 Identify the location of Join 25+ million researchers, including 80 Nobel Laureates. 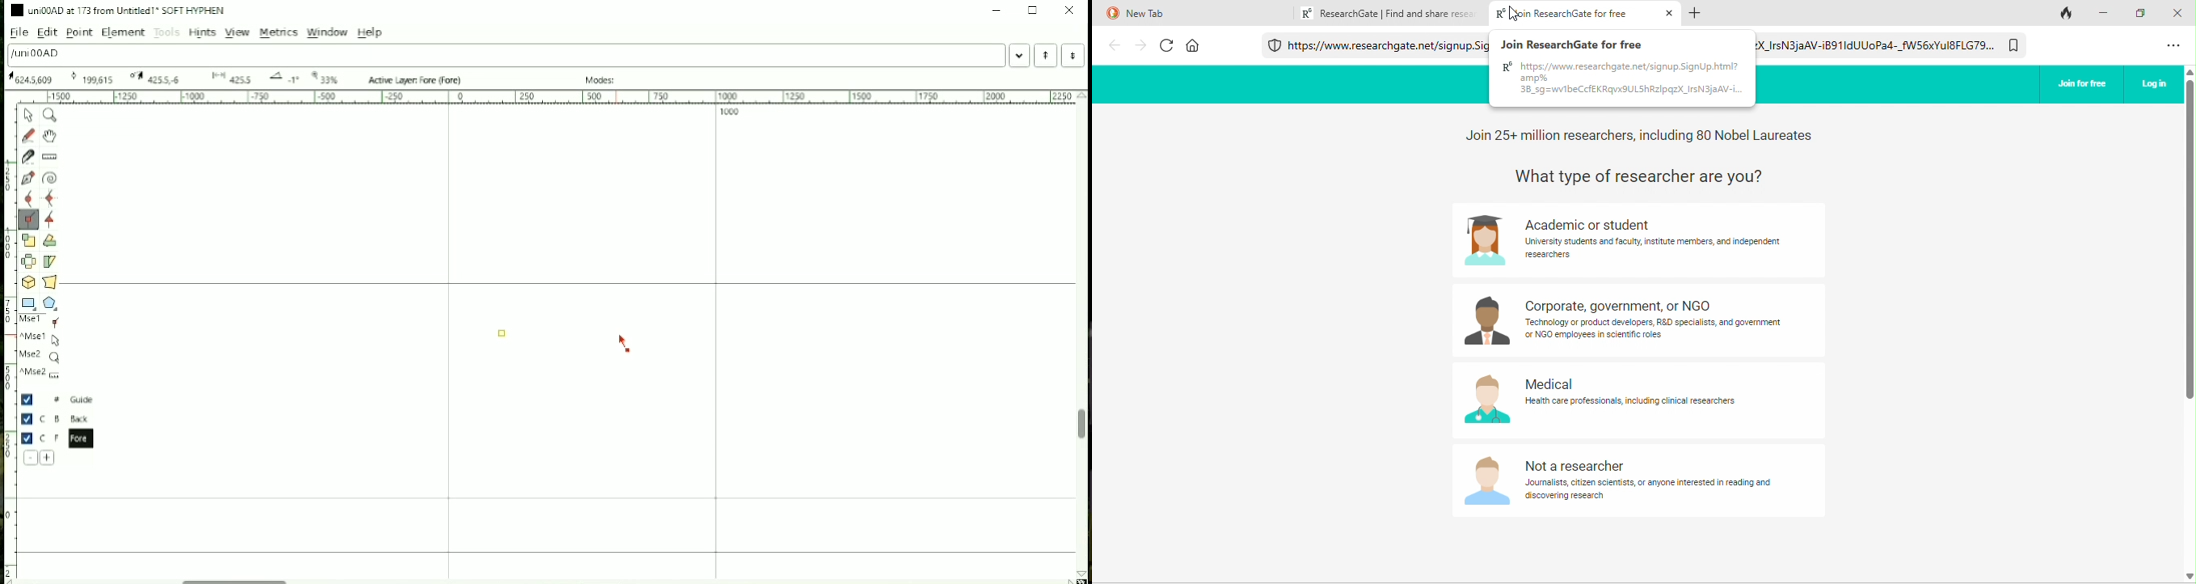
(1643, 136).